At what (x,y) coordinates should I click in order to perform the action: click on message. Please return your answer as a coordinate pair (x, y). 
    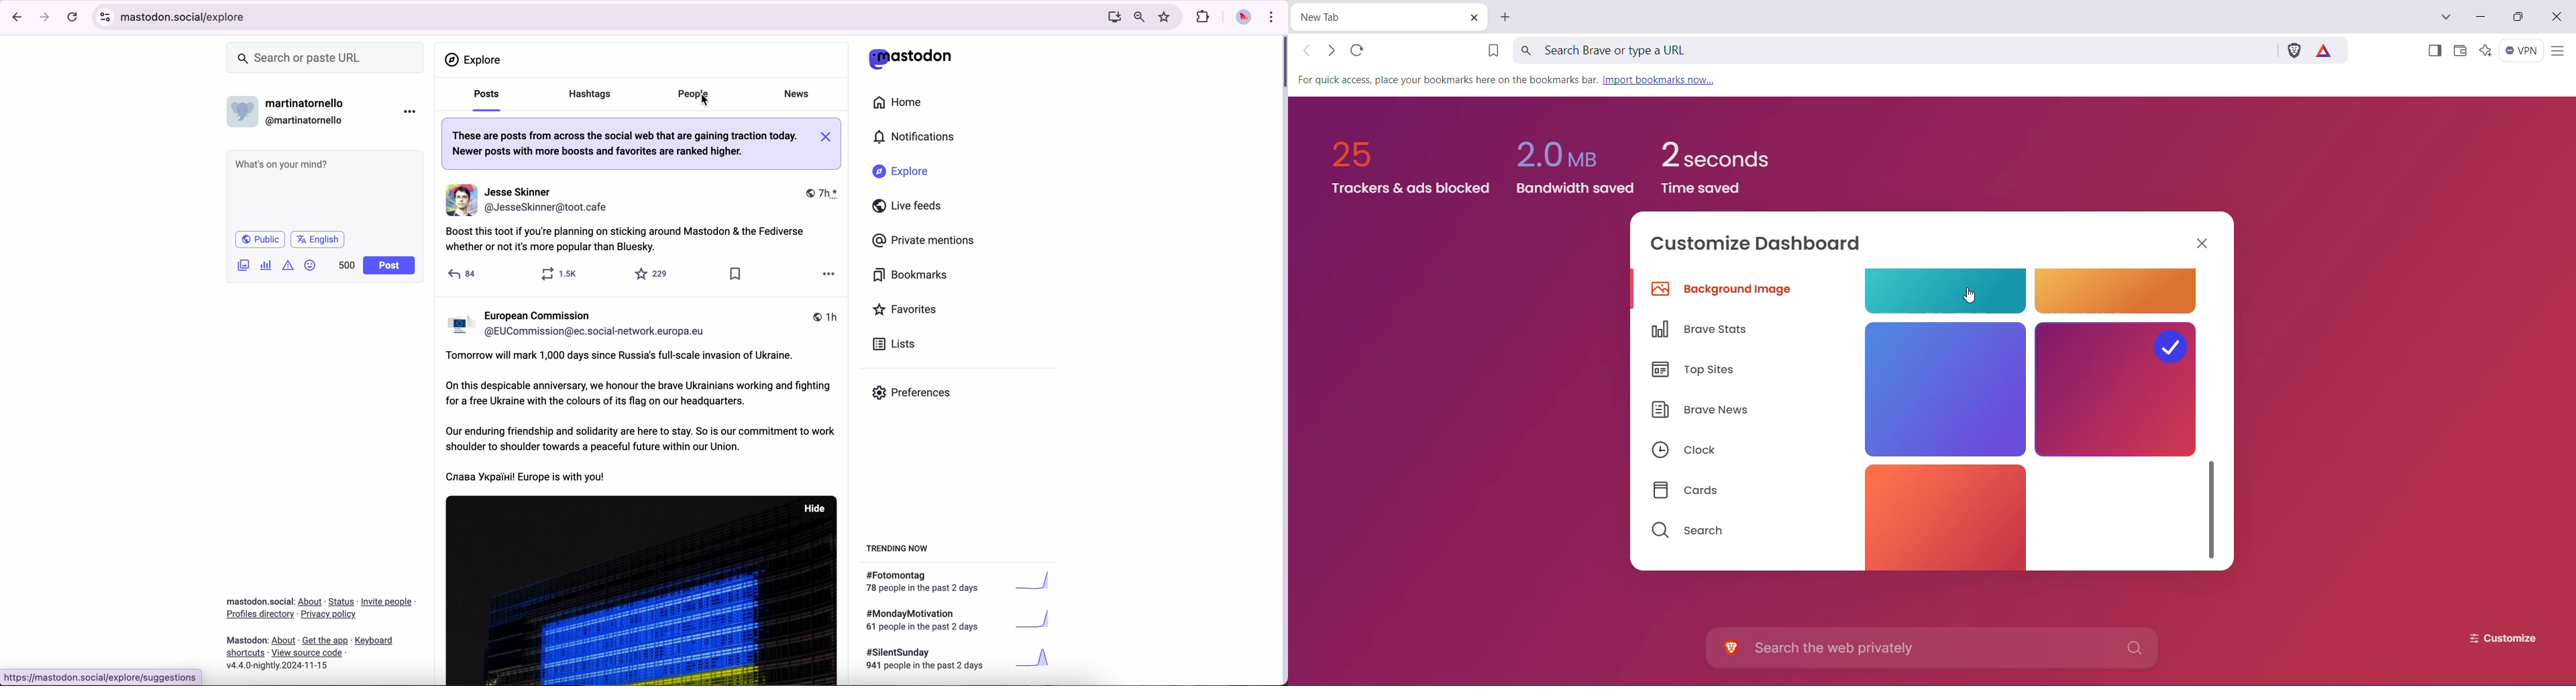
    Looking at the image, I should click on (640, 418).